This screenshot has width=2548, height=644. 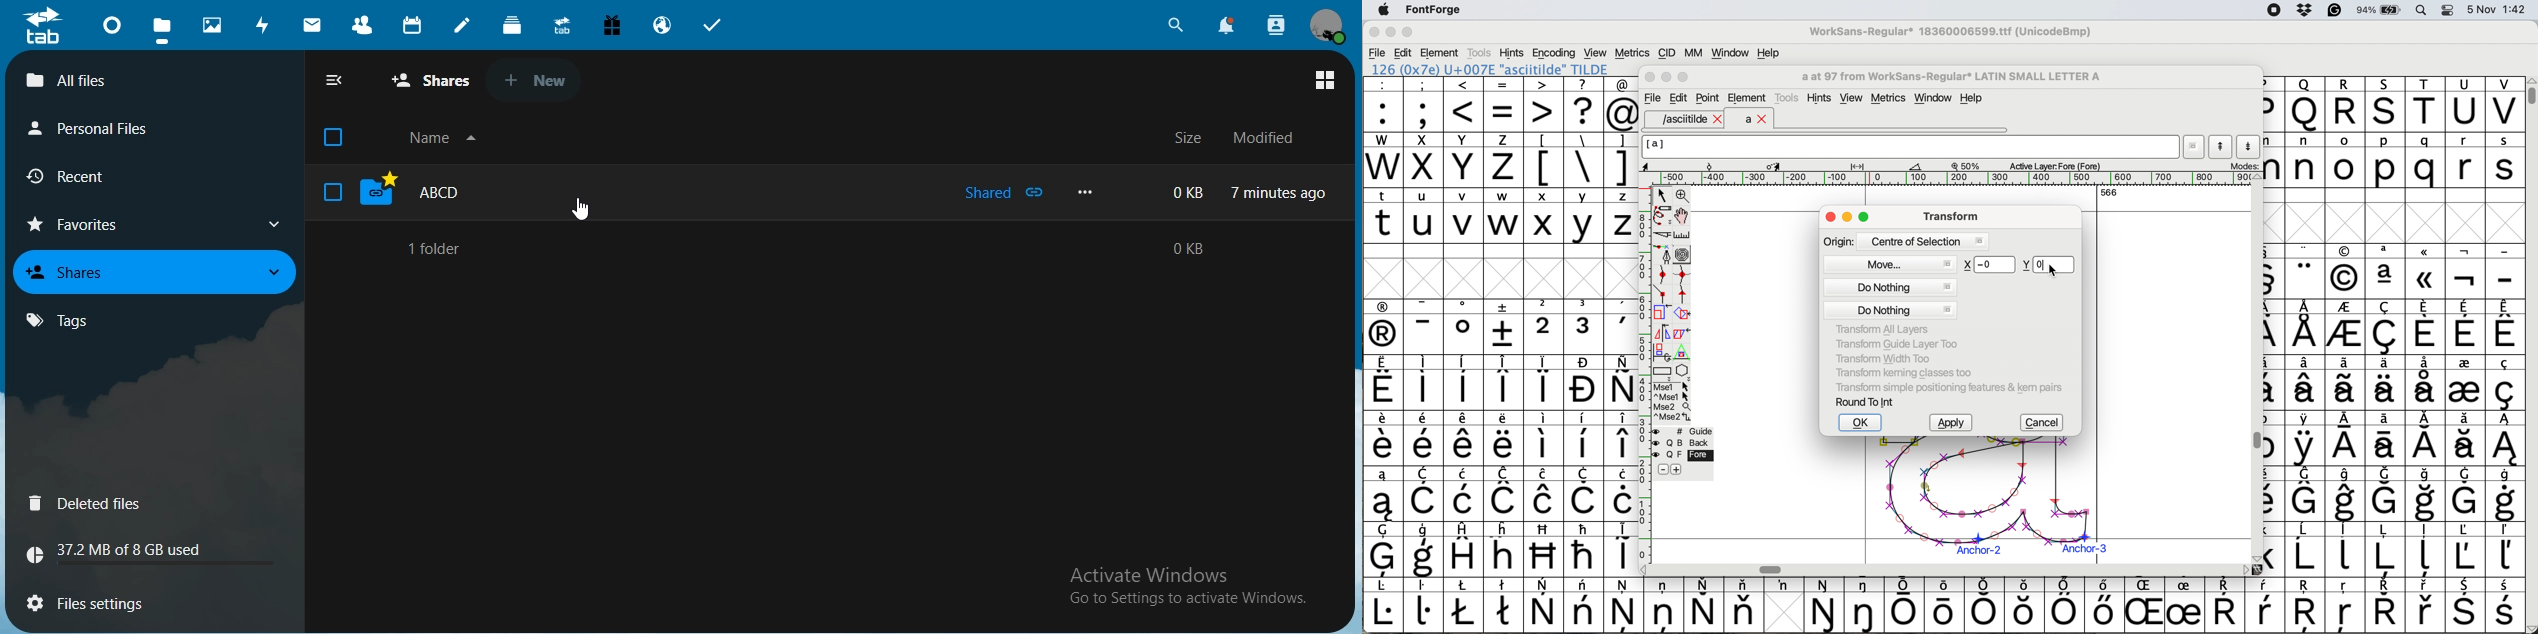 What do you see at coordinates (2025, 605) in the screenshot?
I see `` at bounding box center [2025, 605].